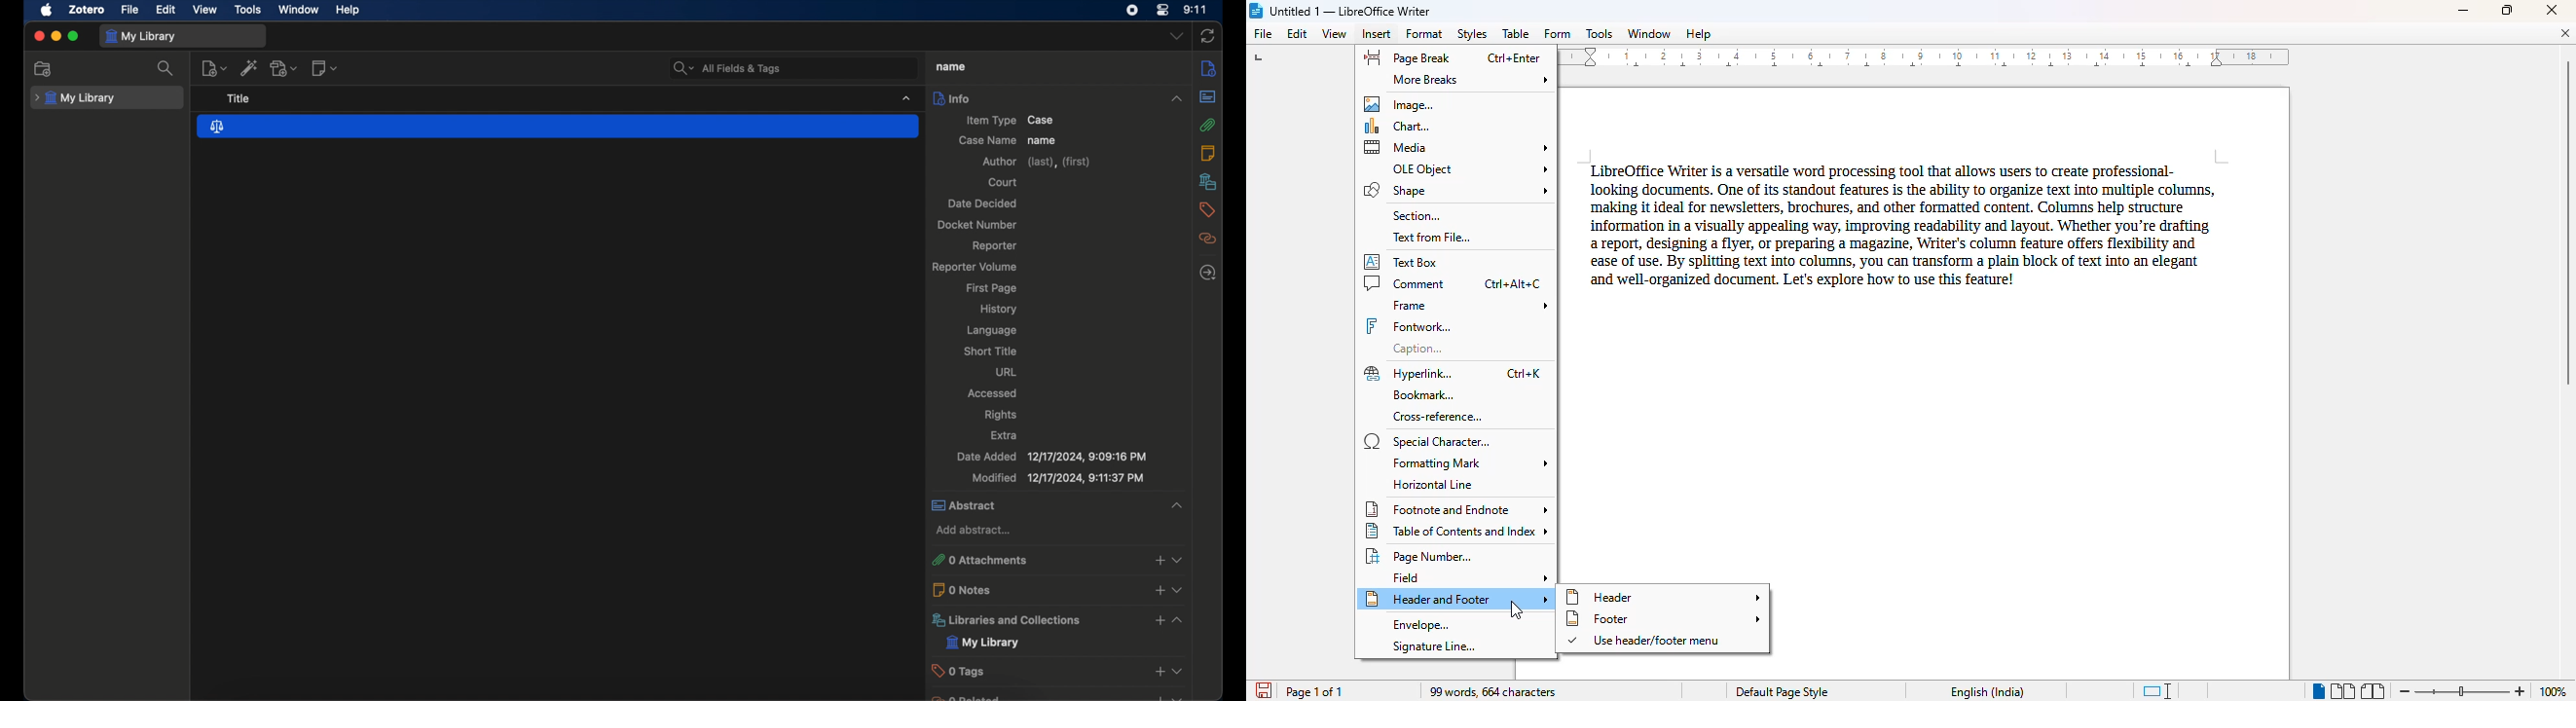 Image resolution: width=2576 pixels, height=728 pixels. I want to click on locate, so click(1208, 272).